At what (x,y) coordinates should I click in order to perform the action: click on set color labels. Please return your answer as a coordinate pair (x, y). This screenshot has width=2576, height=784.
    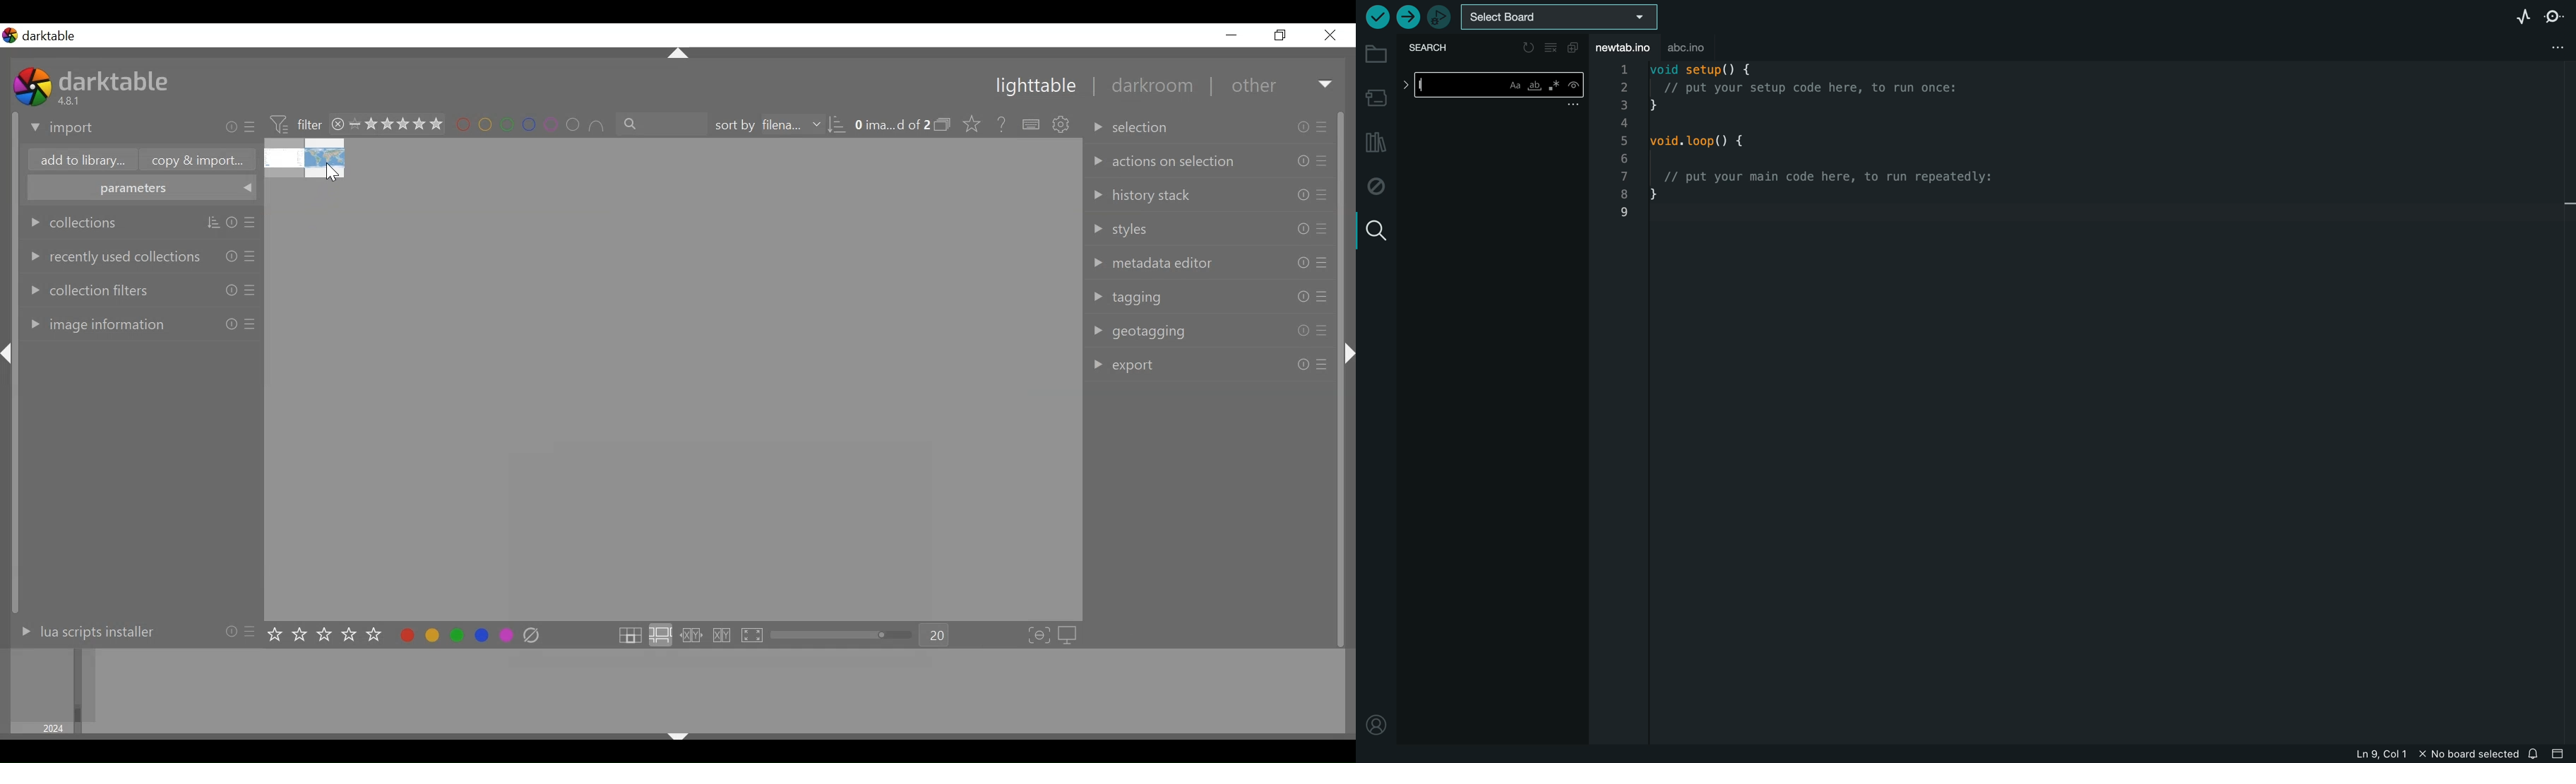
    Looking at the image, I should click on (532, 125).